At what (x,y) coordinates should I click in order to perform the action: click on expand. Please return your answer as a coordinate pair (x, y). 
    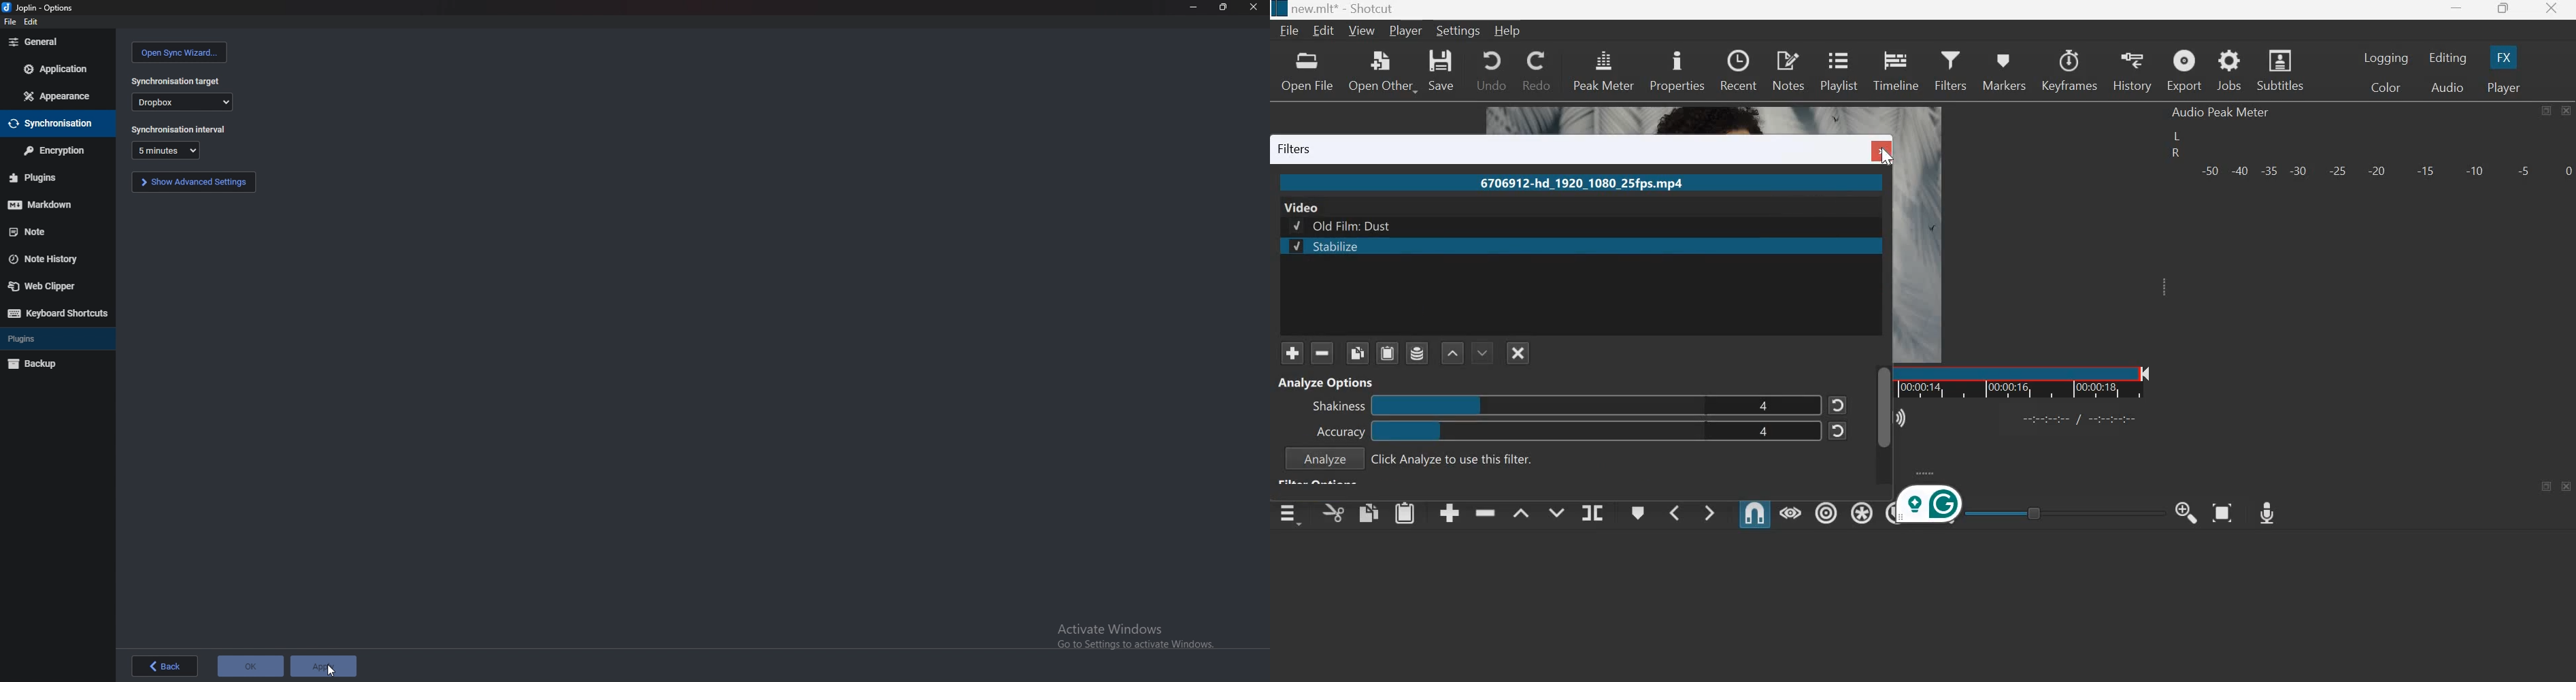
    Looking at the image, I should click on (2169, 292).